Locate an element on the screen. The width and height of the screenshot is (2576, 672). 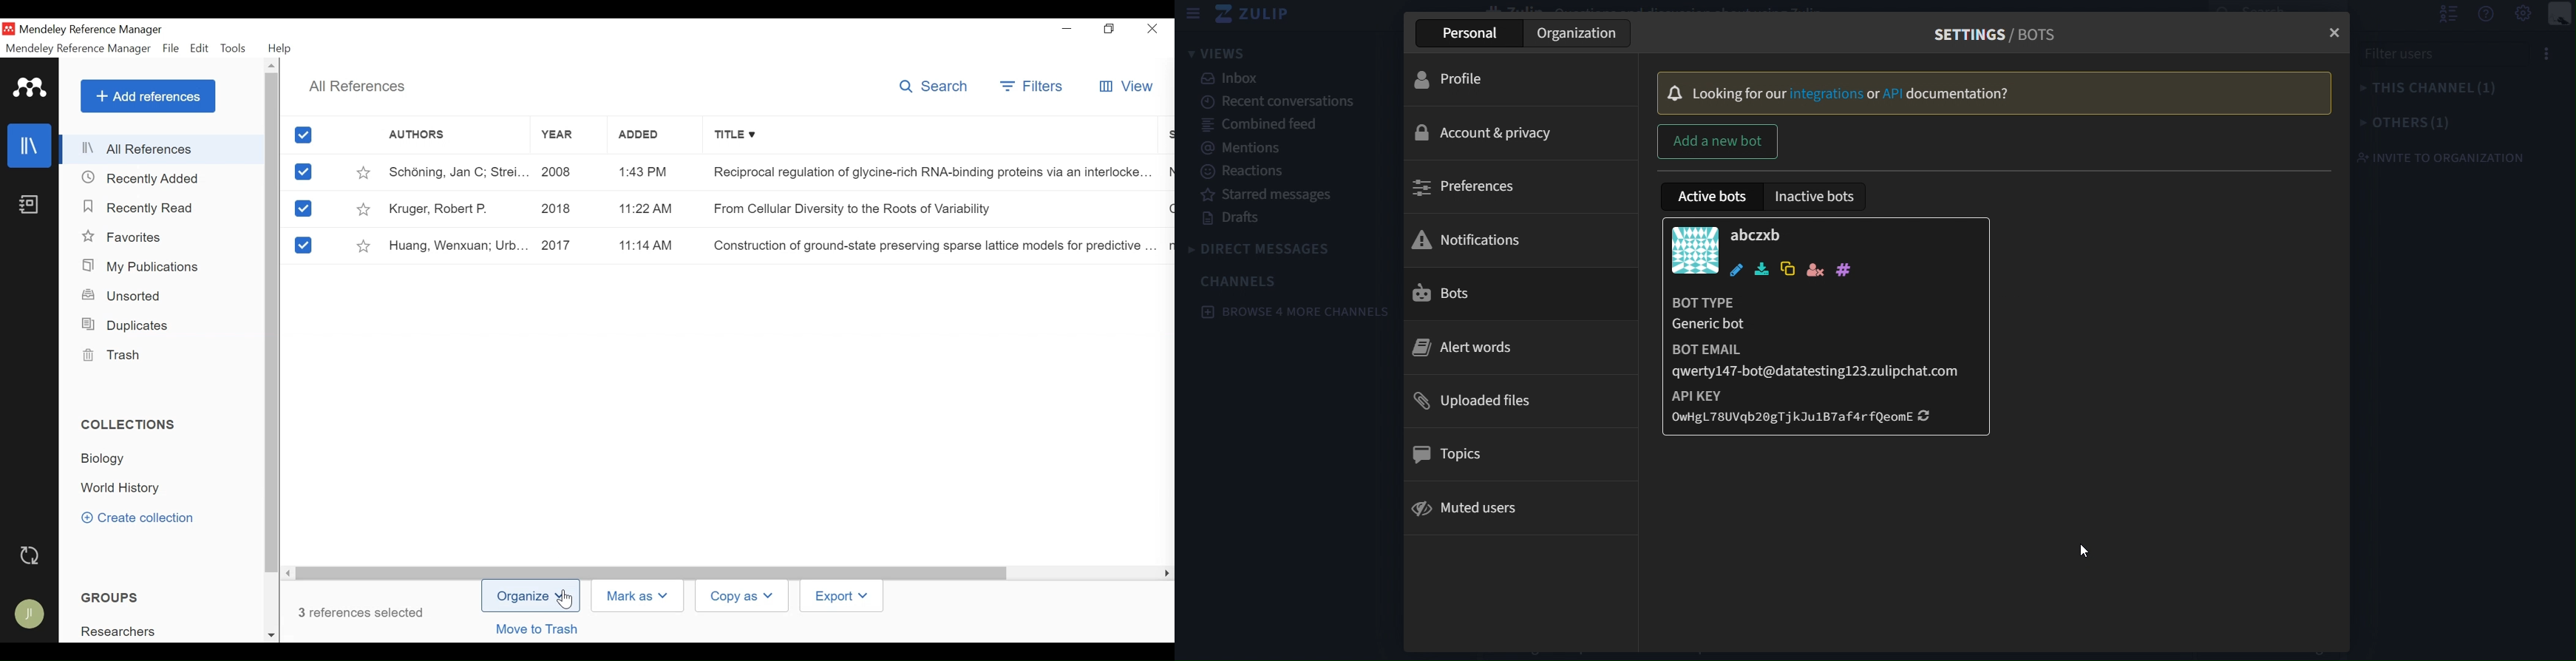
Collection is located at coordinates (133, 426).